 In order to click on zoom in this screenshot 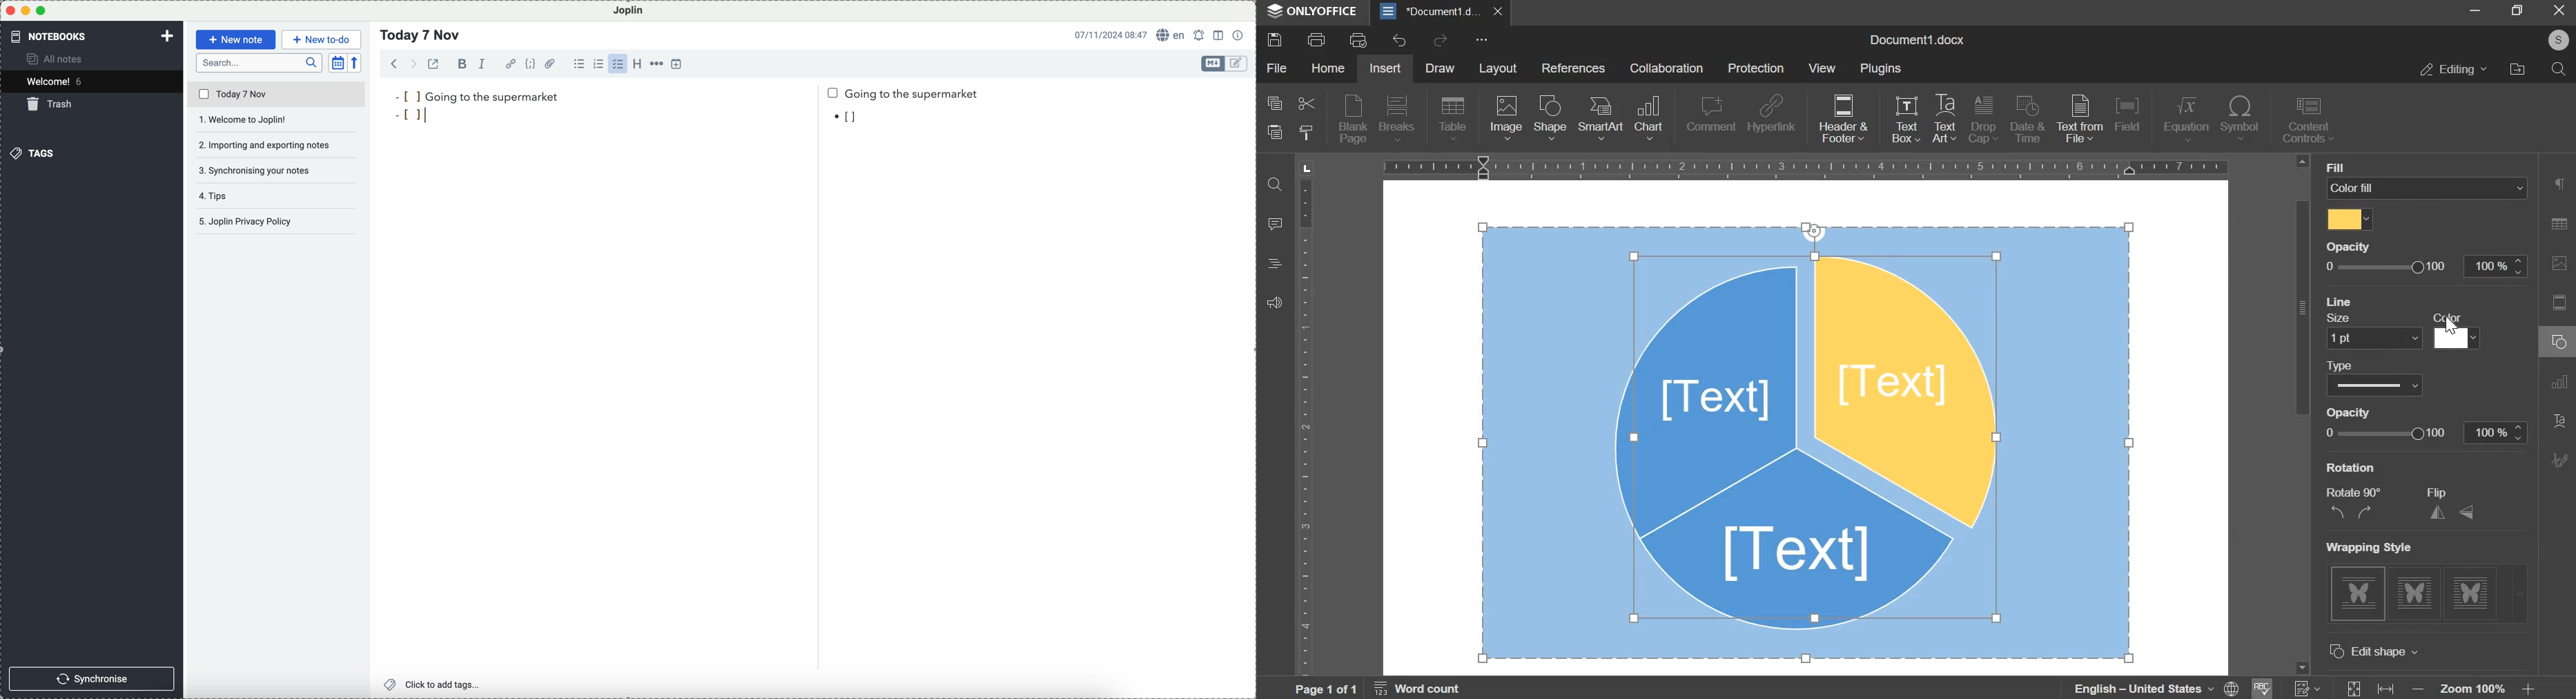, I will do `click(2477, 687)`.